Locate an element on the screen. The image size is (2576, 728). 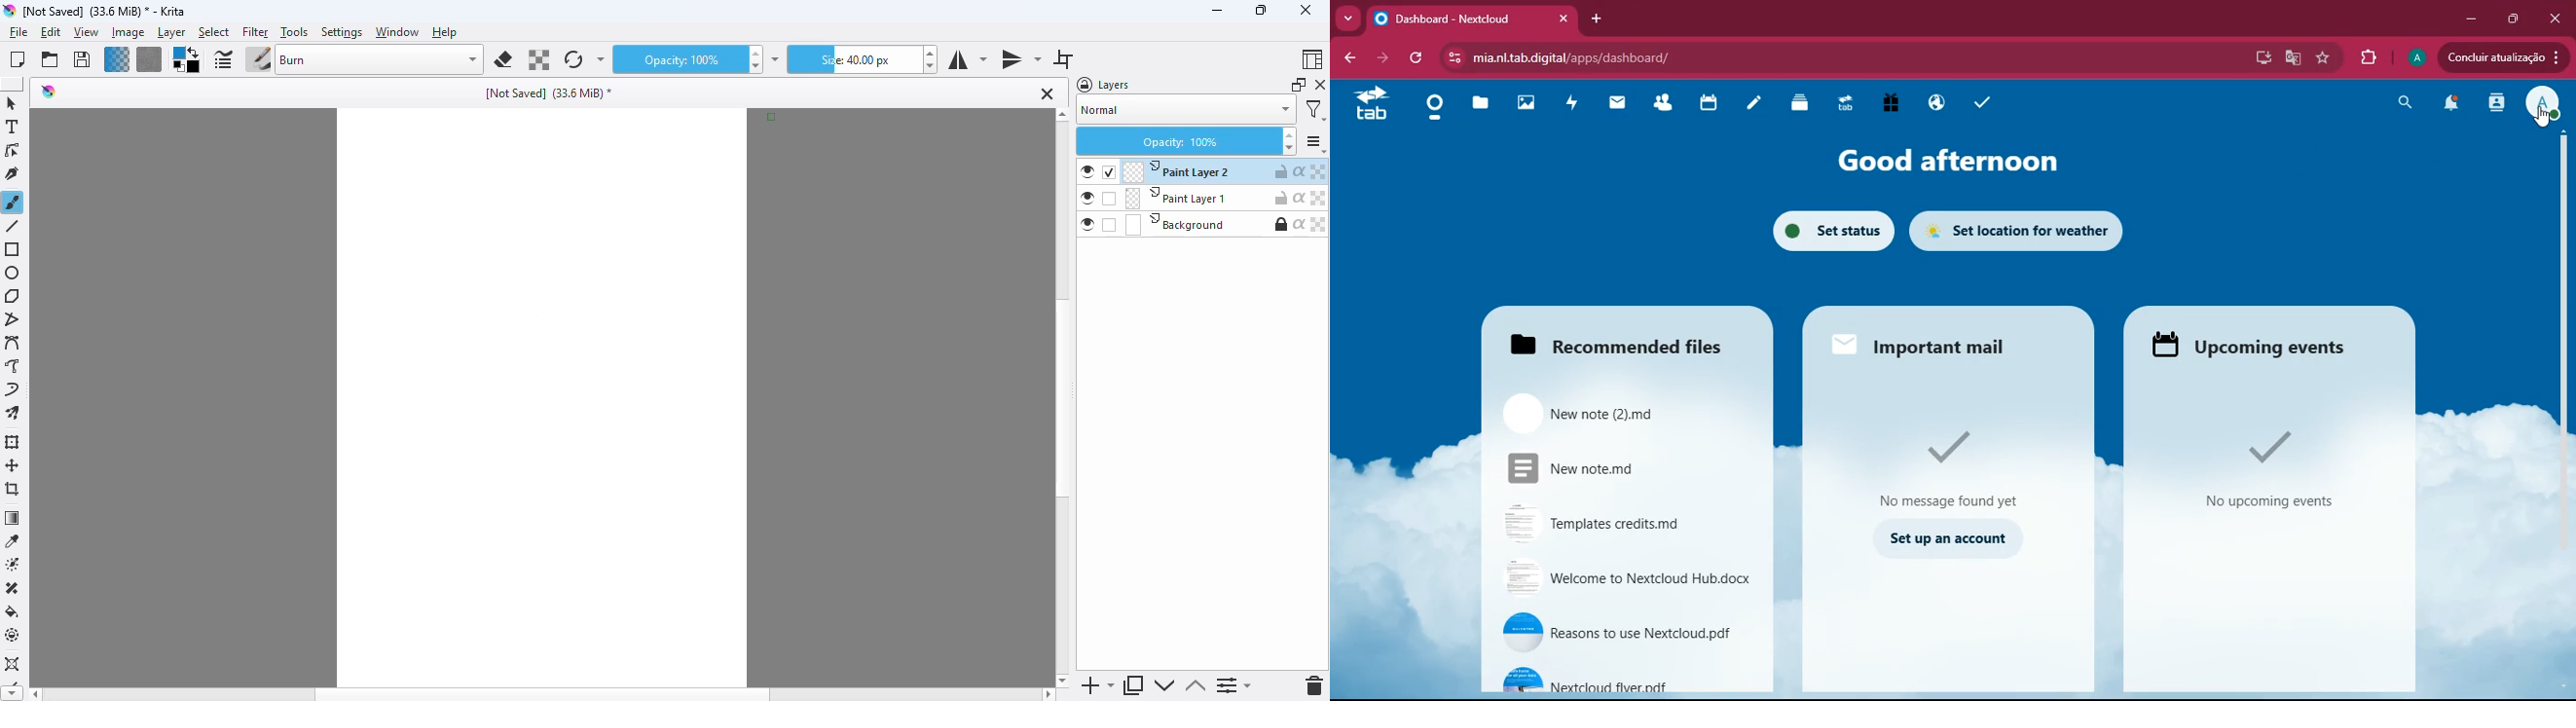
file is located at coordinates (1626, 413).